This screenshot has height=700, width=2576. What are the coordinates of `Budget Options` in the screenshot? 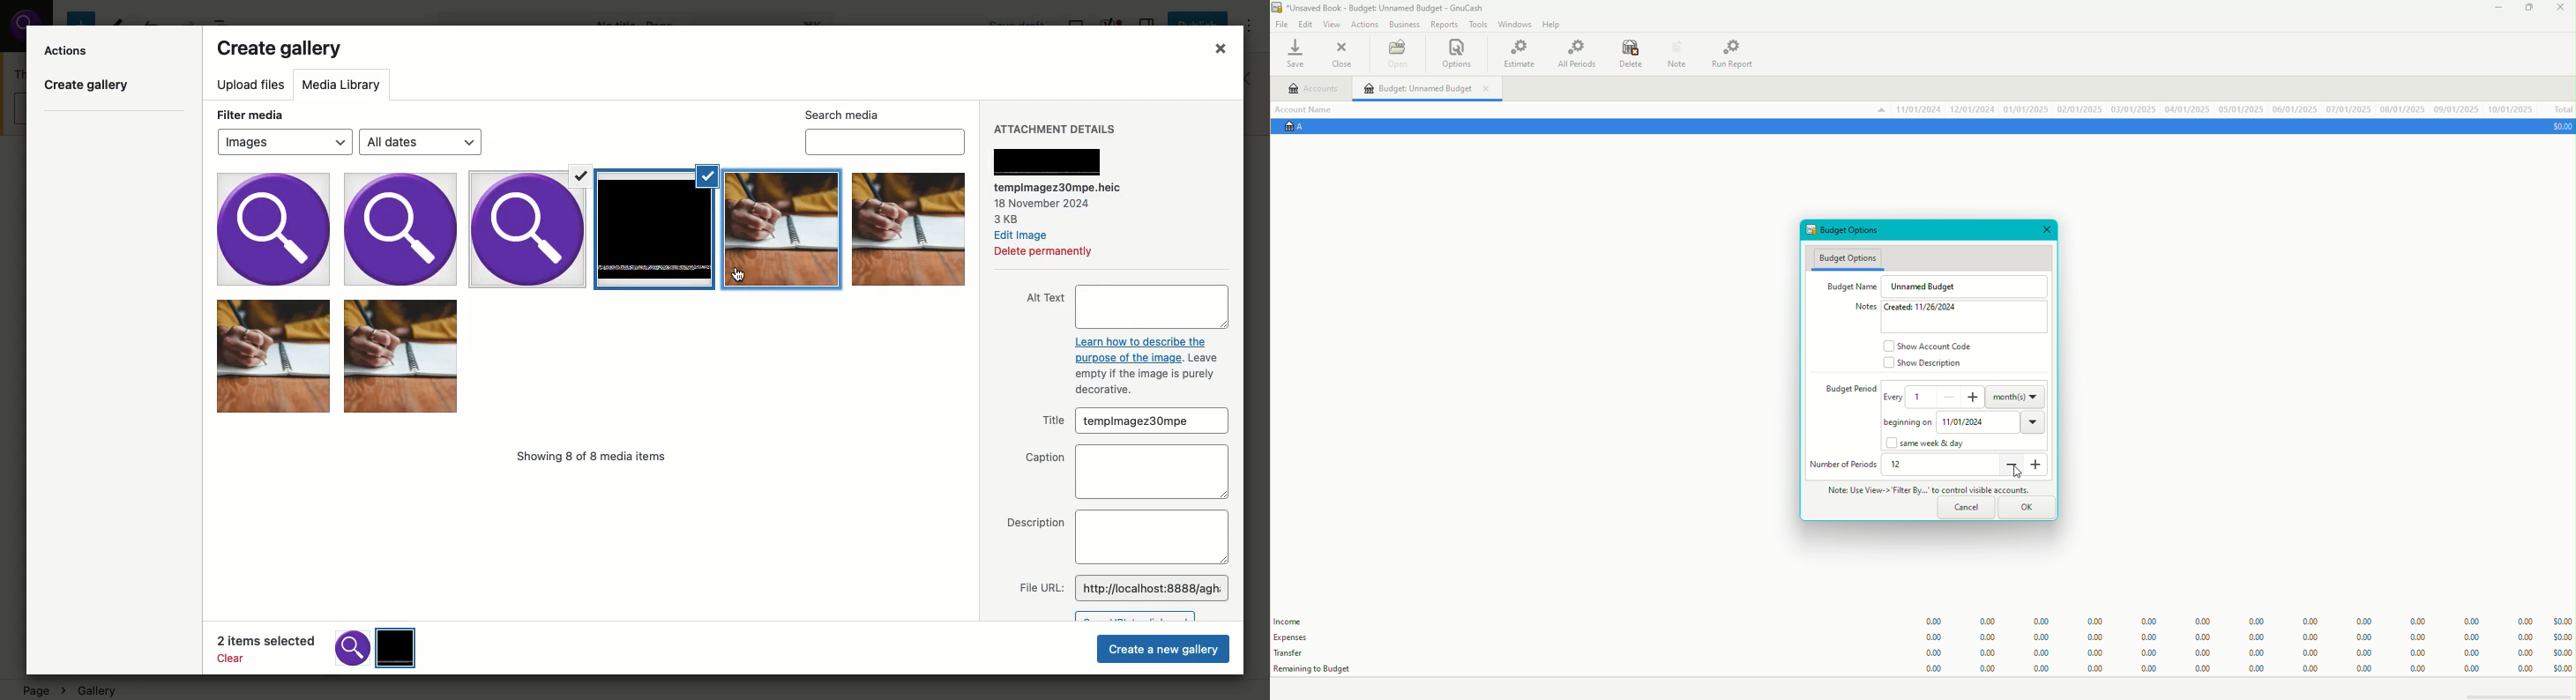 It's located at (1852, 231).